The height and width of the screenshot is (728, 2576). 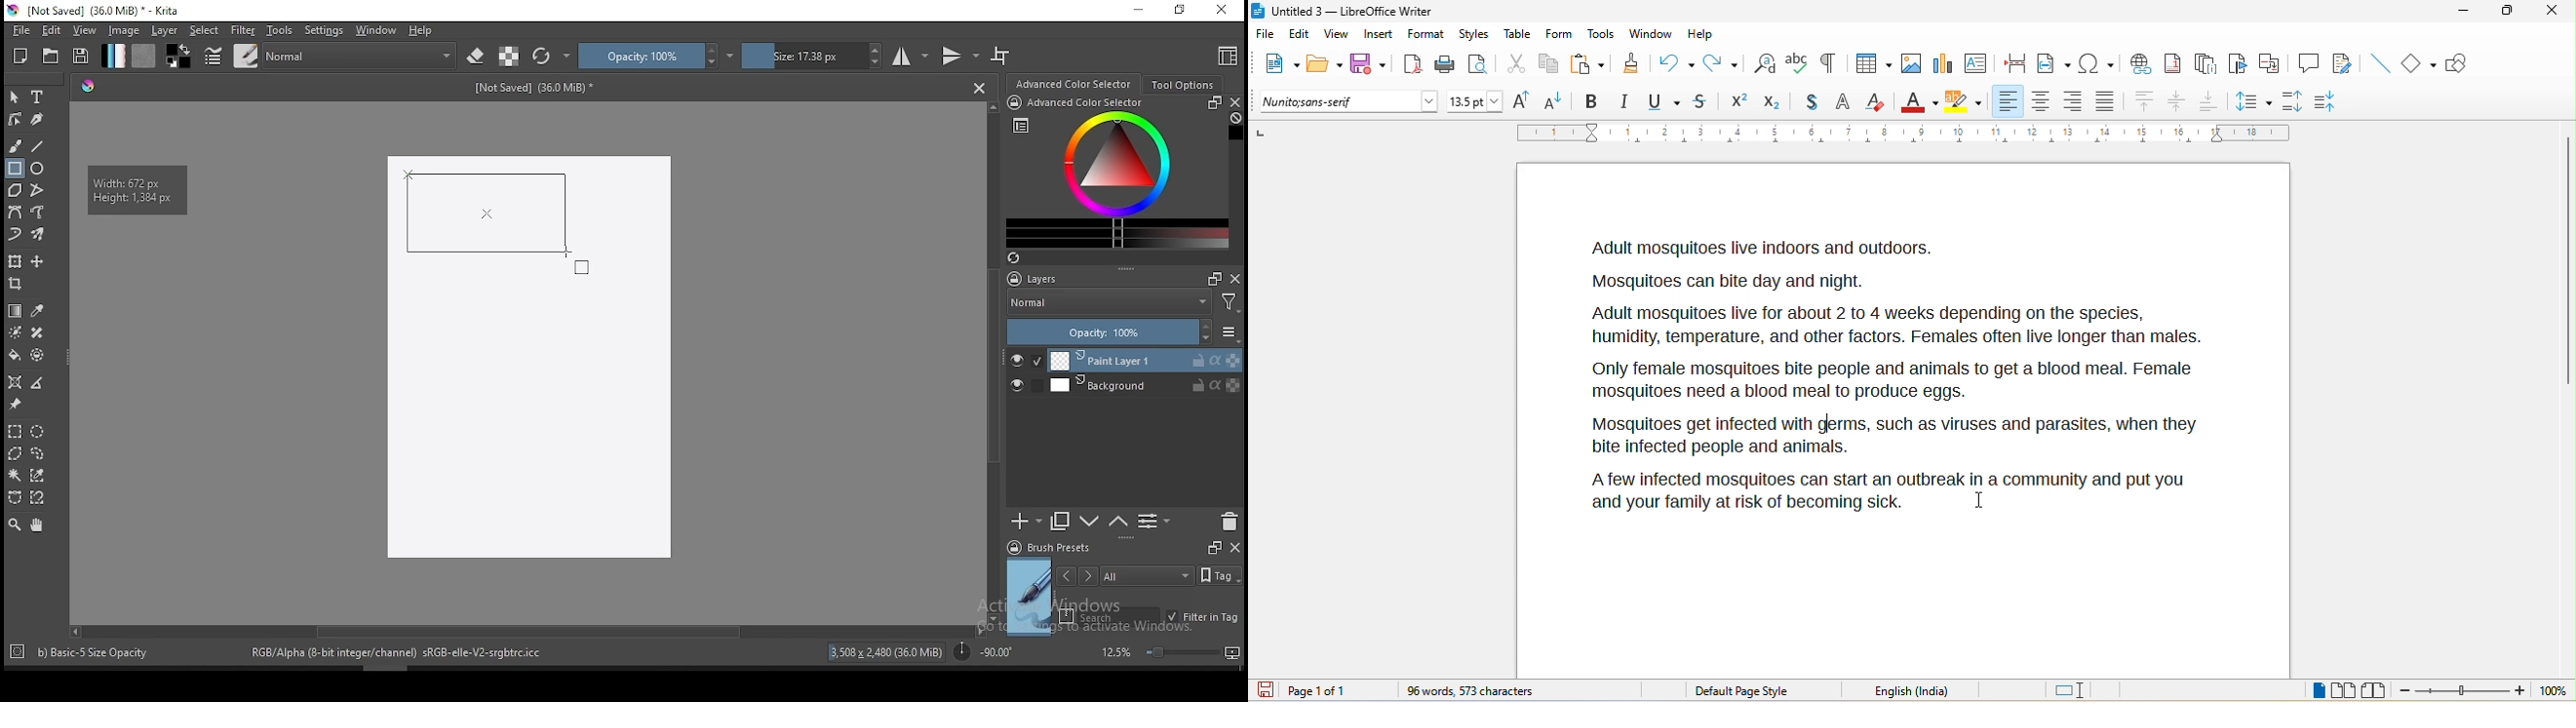 I want to click on copy, so click(x=1548, y=63).